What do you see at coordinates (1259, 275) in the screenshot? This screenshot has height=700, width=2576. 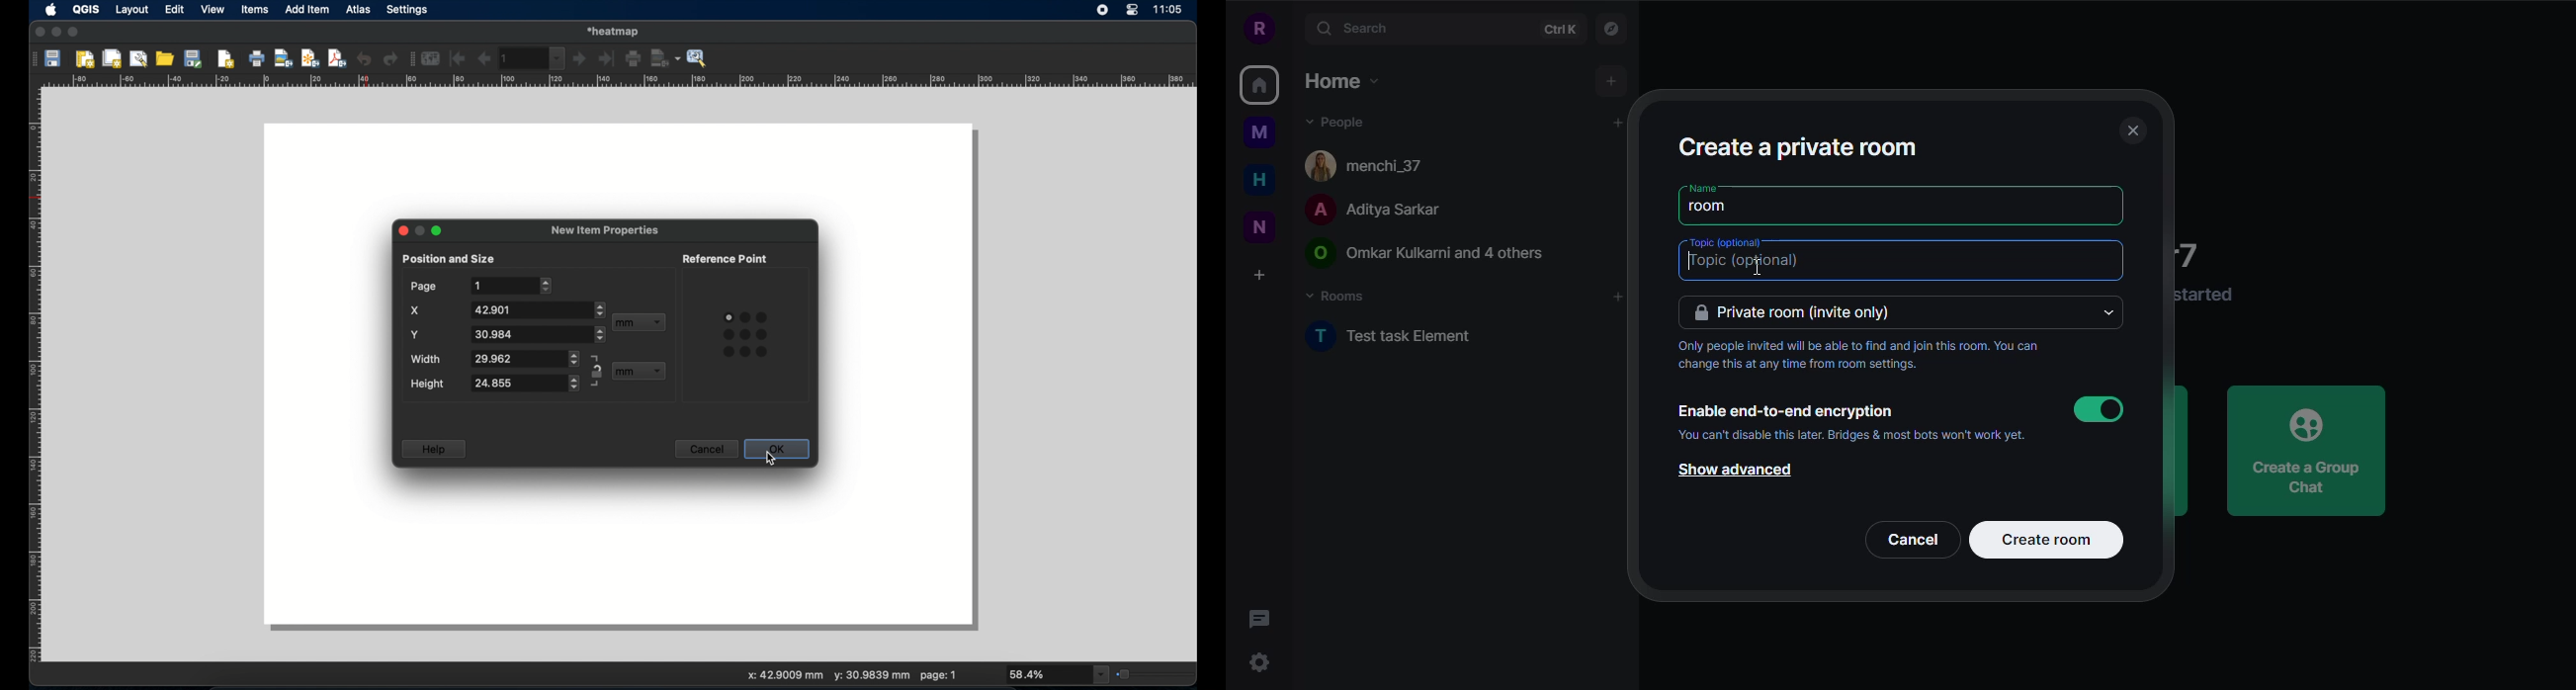 I see `create a space` at bounding box center [1259, 275].